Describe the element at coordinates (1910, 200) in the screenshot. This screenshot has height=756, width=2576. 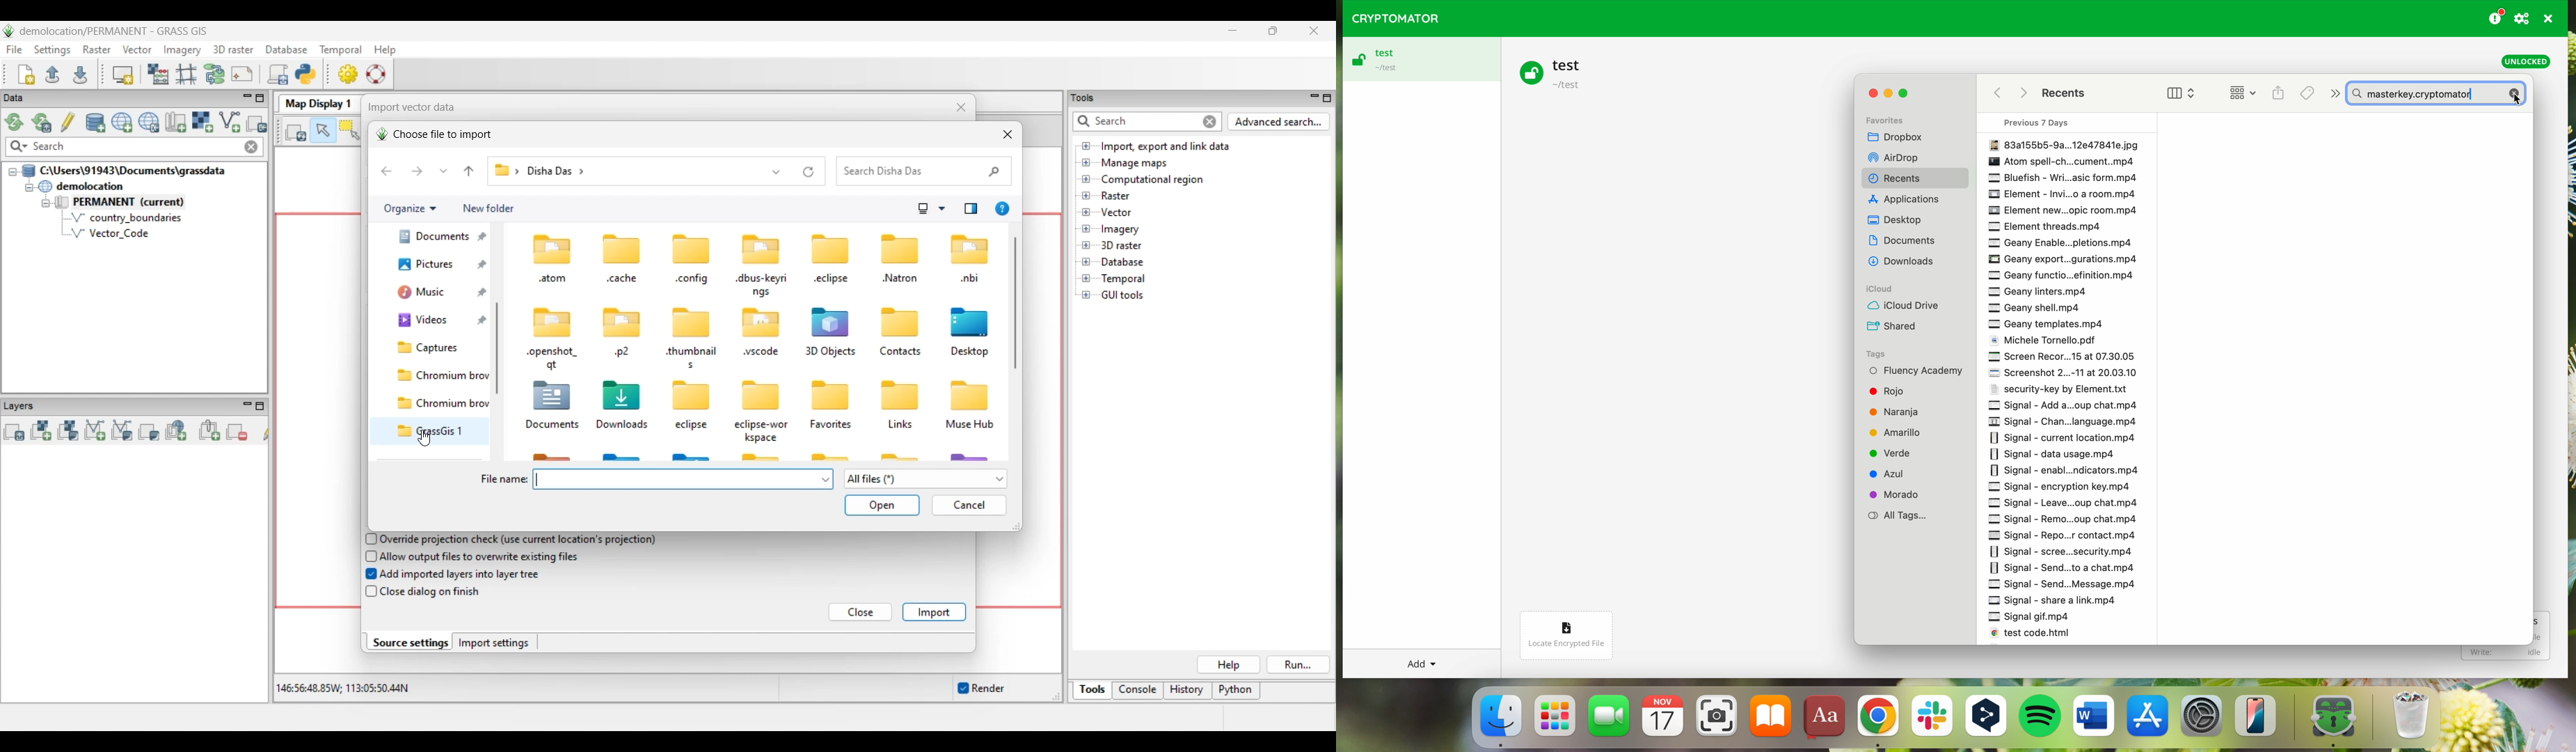
I see `` at that location.